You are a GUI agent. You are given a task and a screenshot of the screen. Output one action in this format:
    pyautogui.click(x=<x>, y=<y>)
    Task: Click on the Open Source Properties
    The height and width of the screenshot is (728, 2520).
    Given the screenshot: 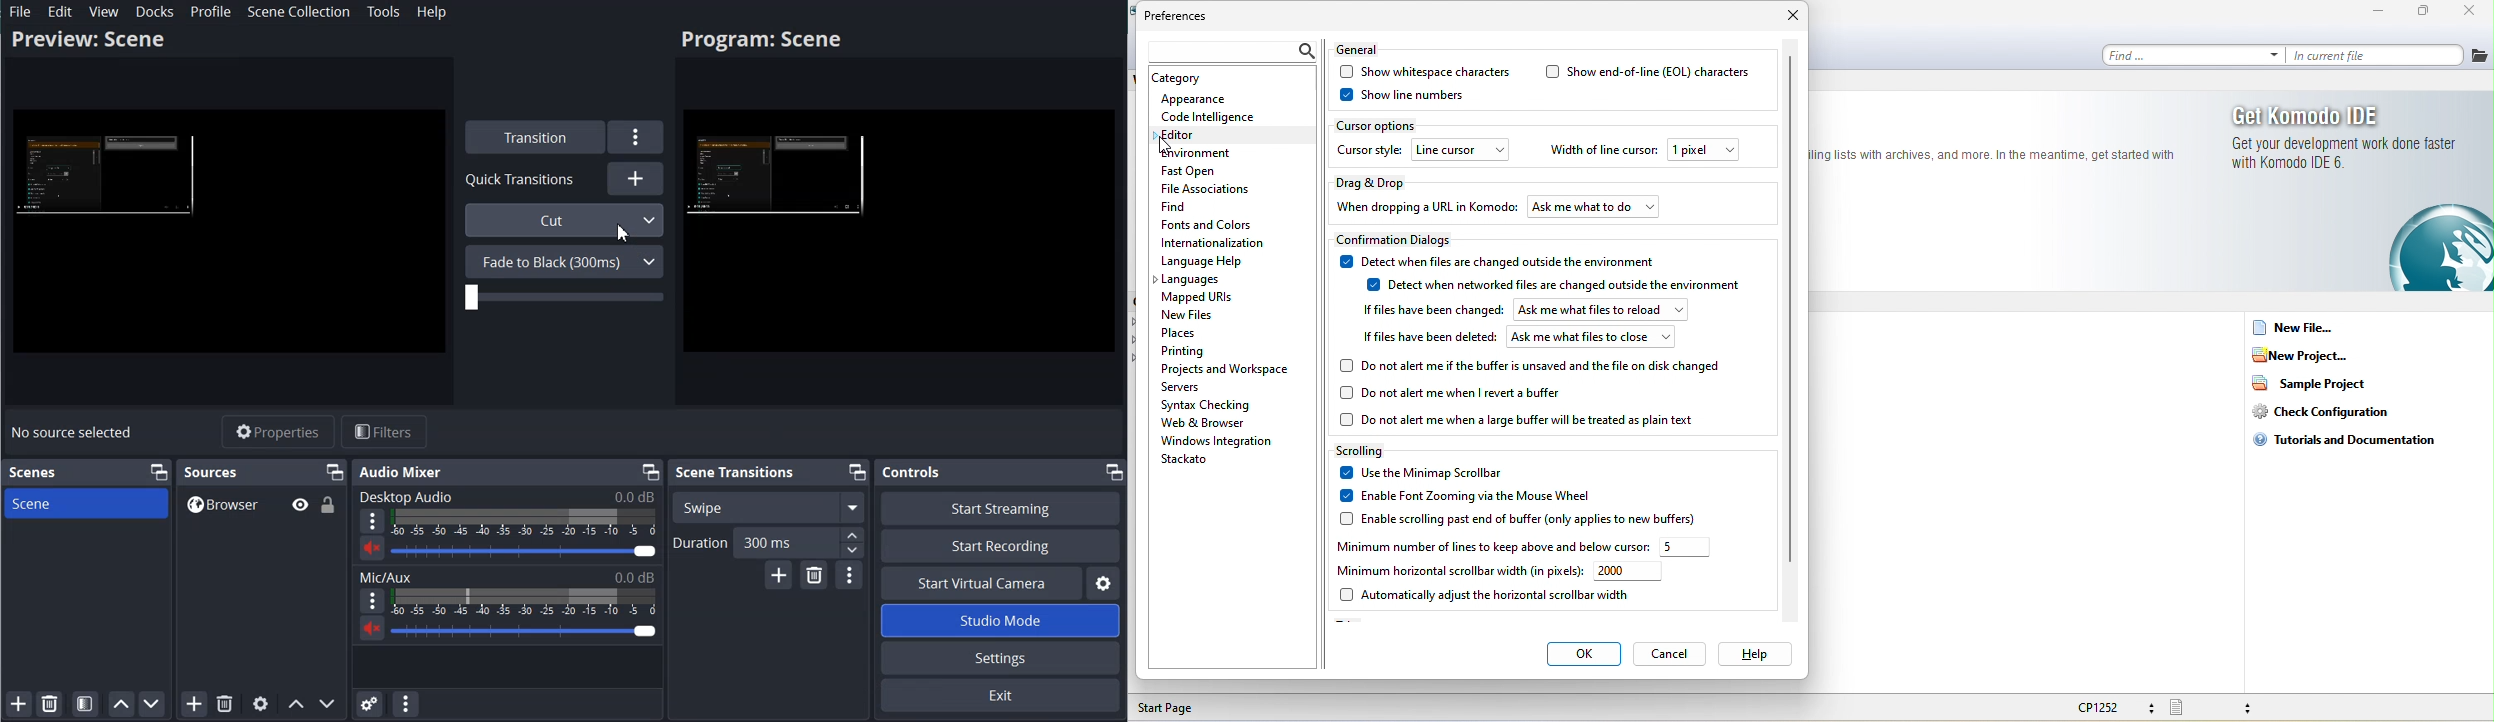 What is the action you would take?
    pyautogui.click(x=260, y=704)
    